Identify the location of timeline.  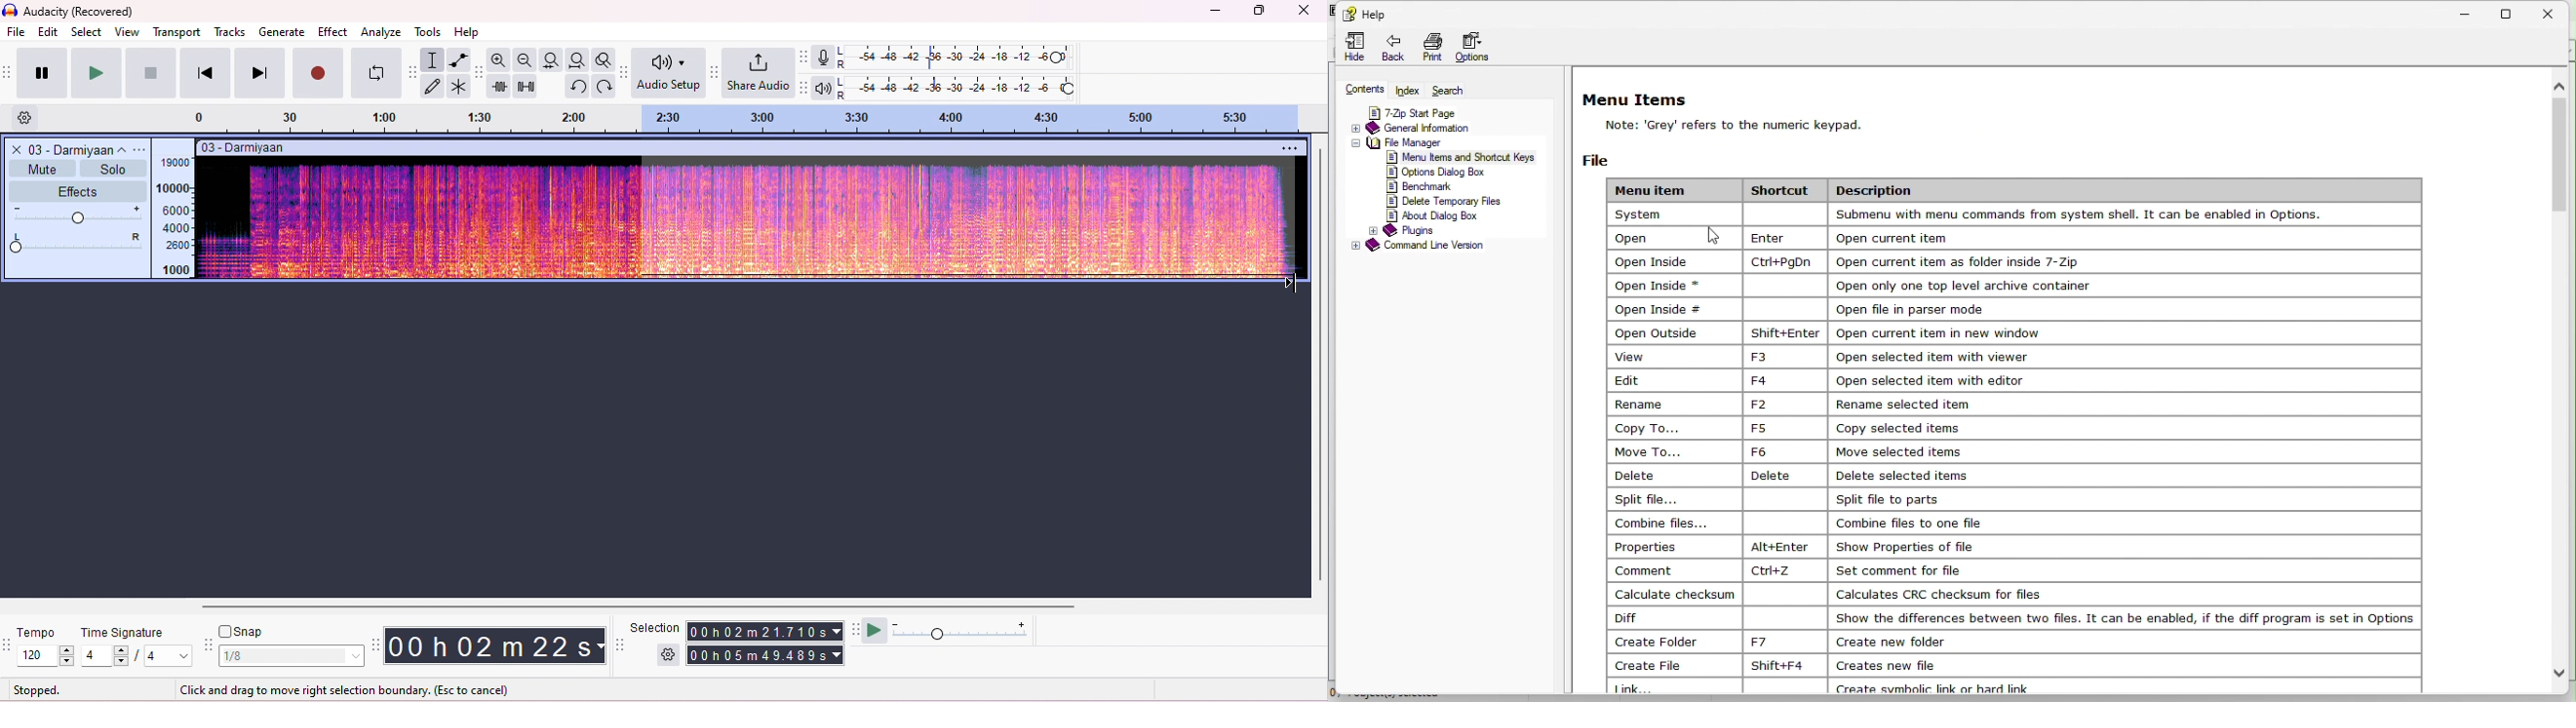
(757, 119).